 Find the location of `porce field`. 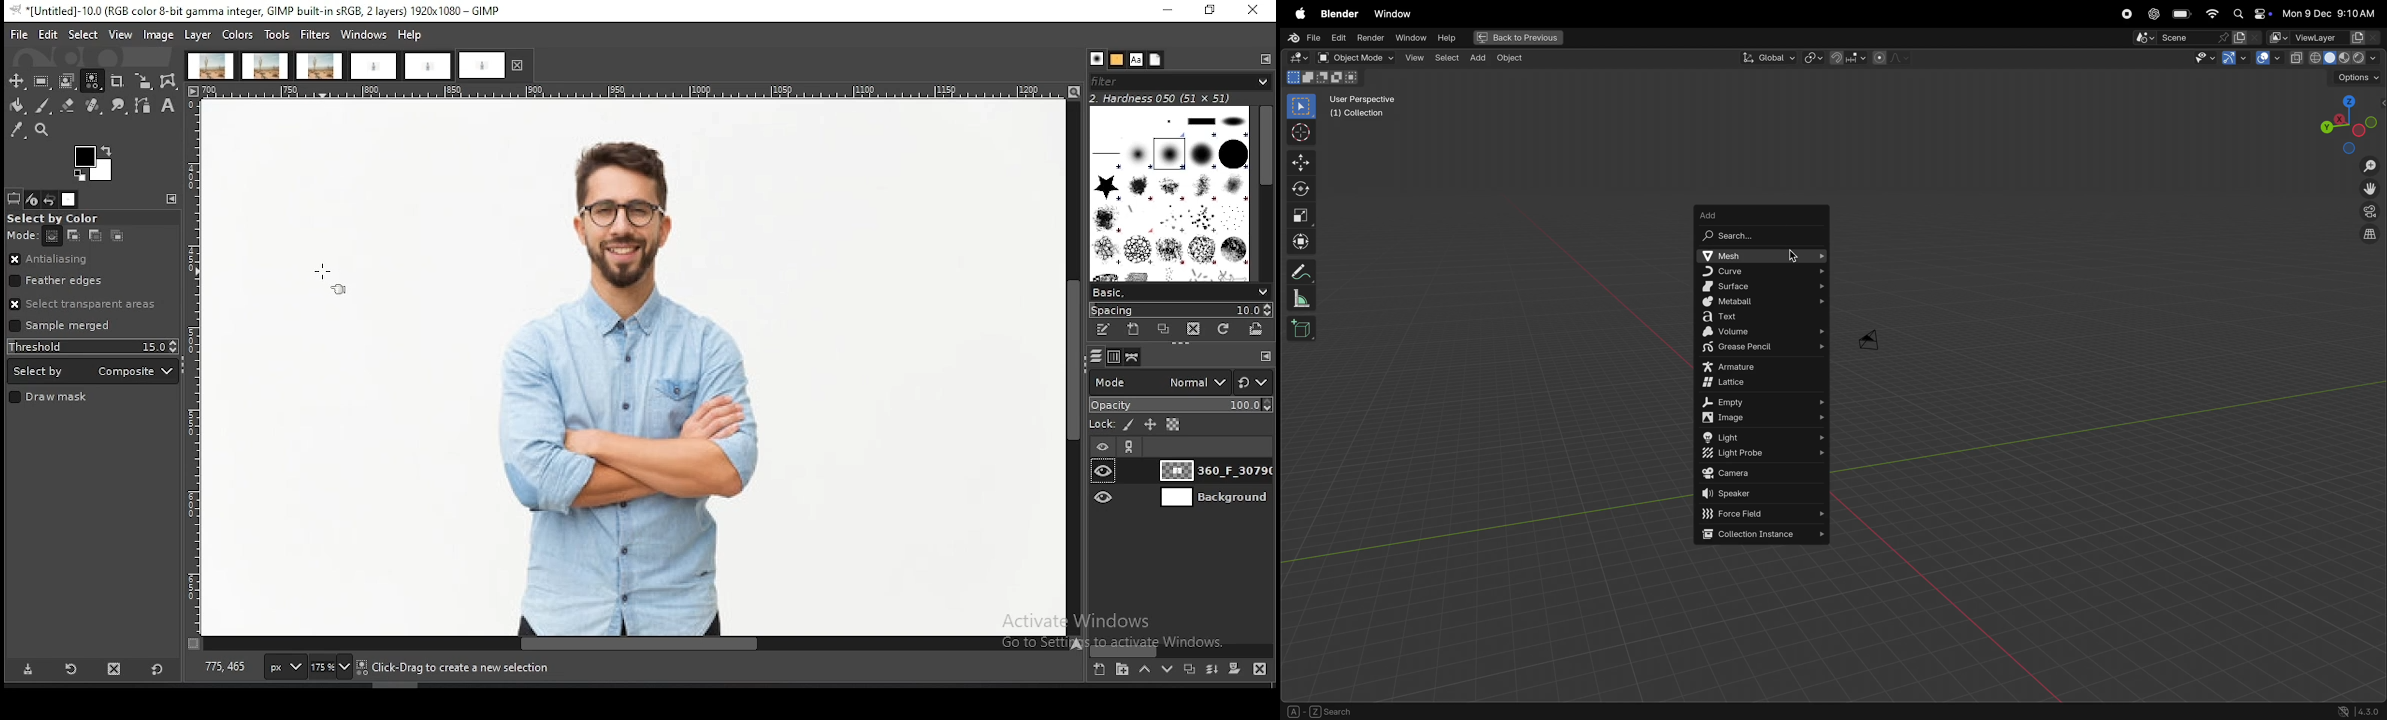

porce field is located at coordinates (1764, 514).